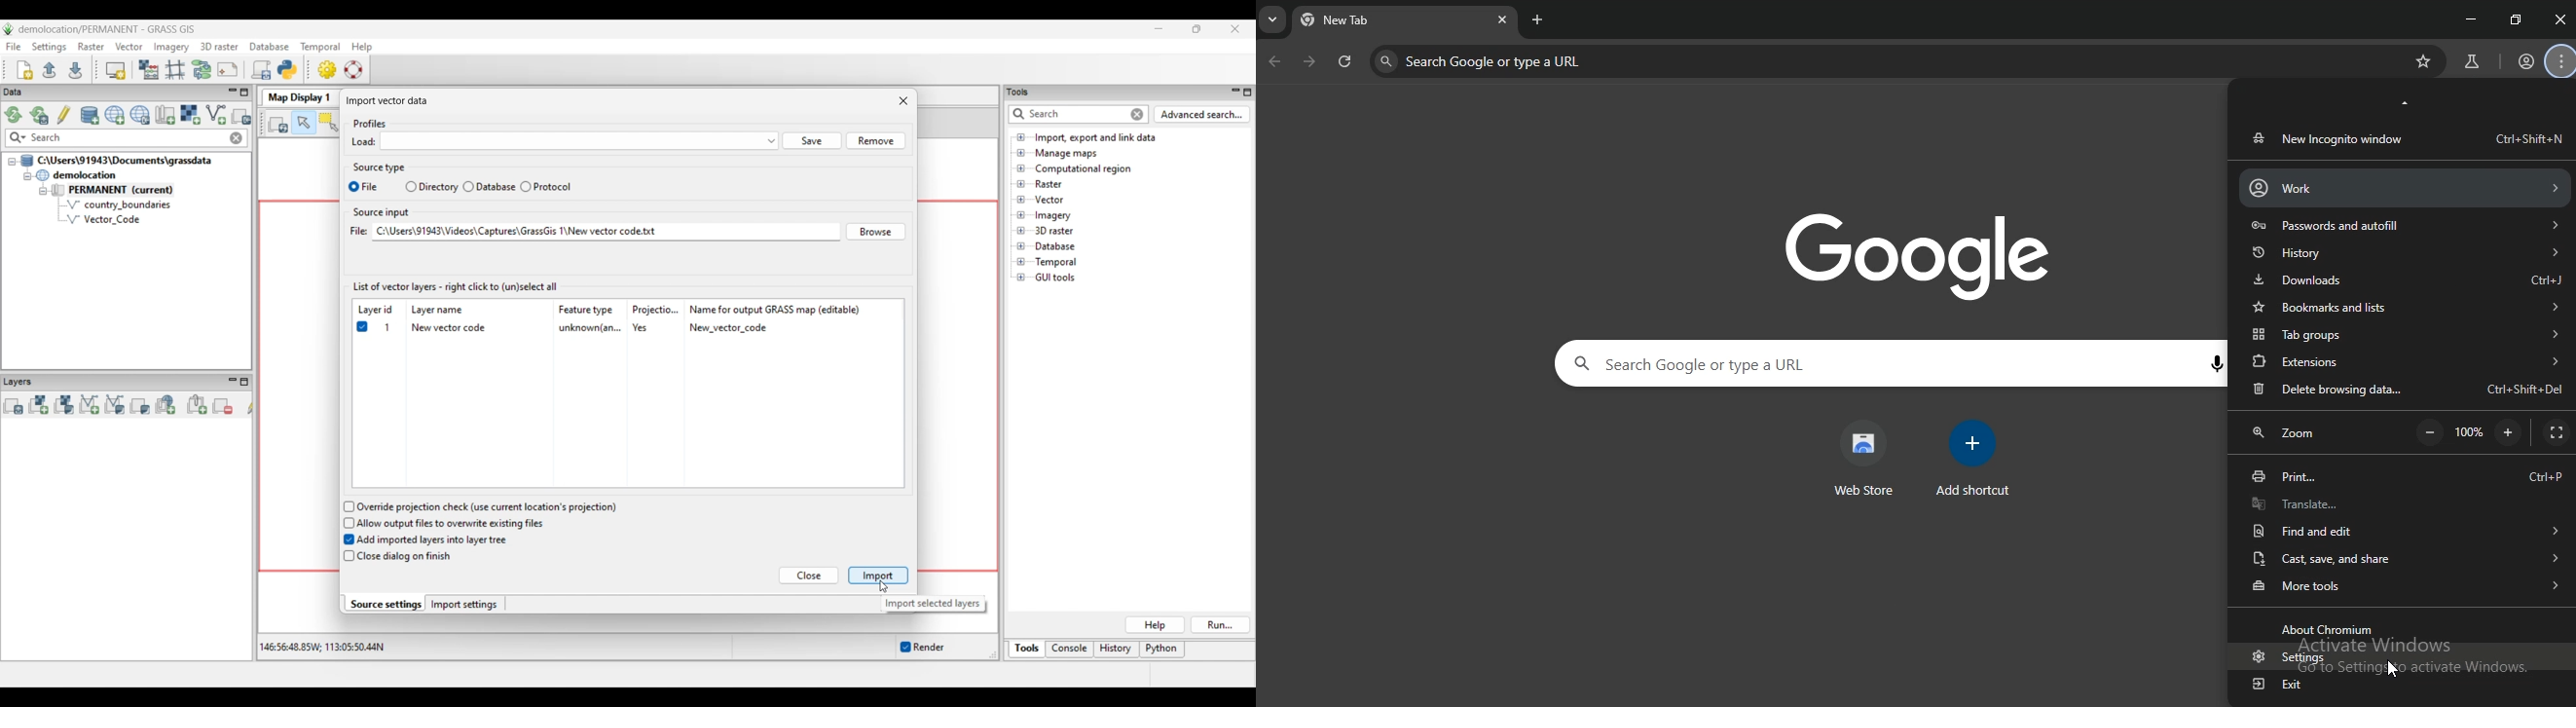 This screenshot has height=728, width=2576. What do you see at coordinates (2404, 225) in the screenshot?
I see `passwords and autofill` at bounding box center [2404, 225].